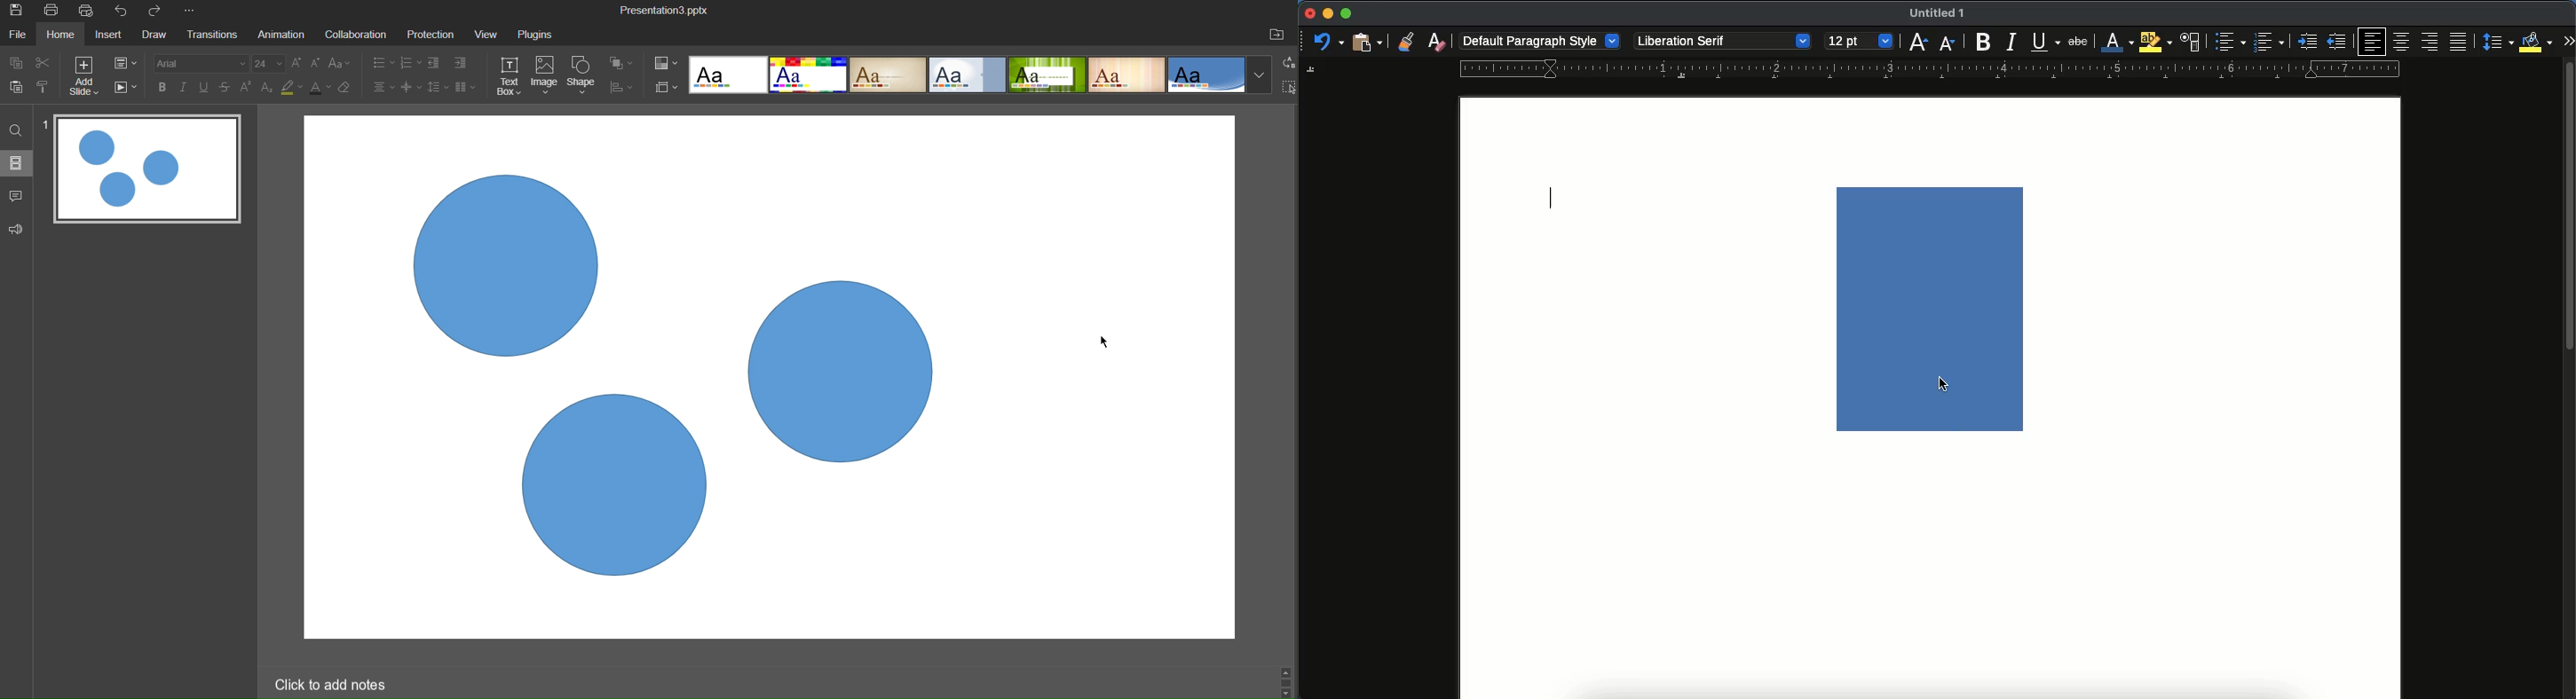  I want to click on strikethrough, so click(2080, 42).